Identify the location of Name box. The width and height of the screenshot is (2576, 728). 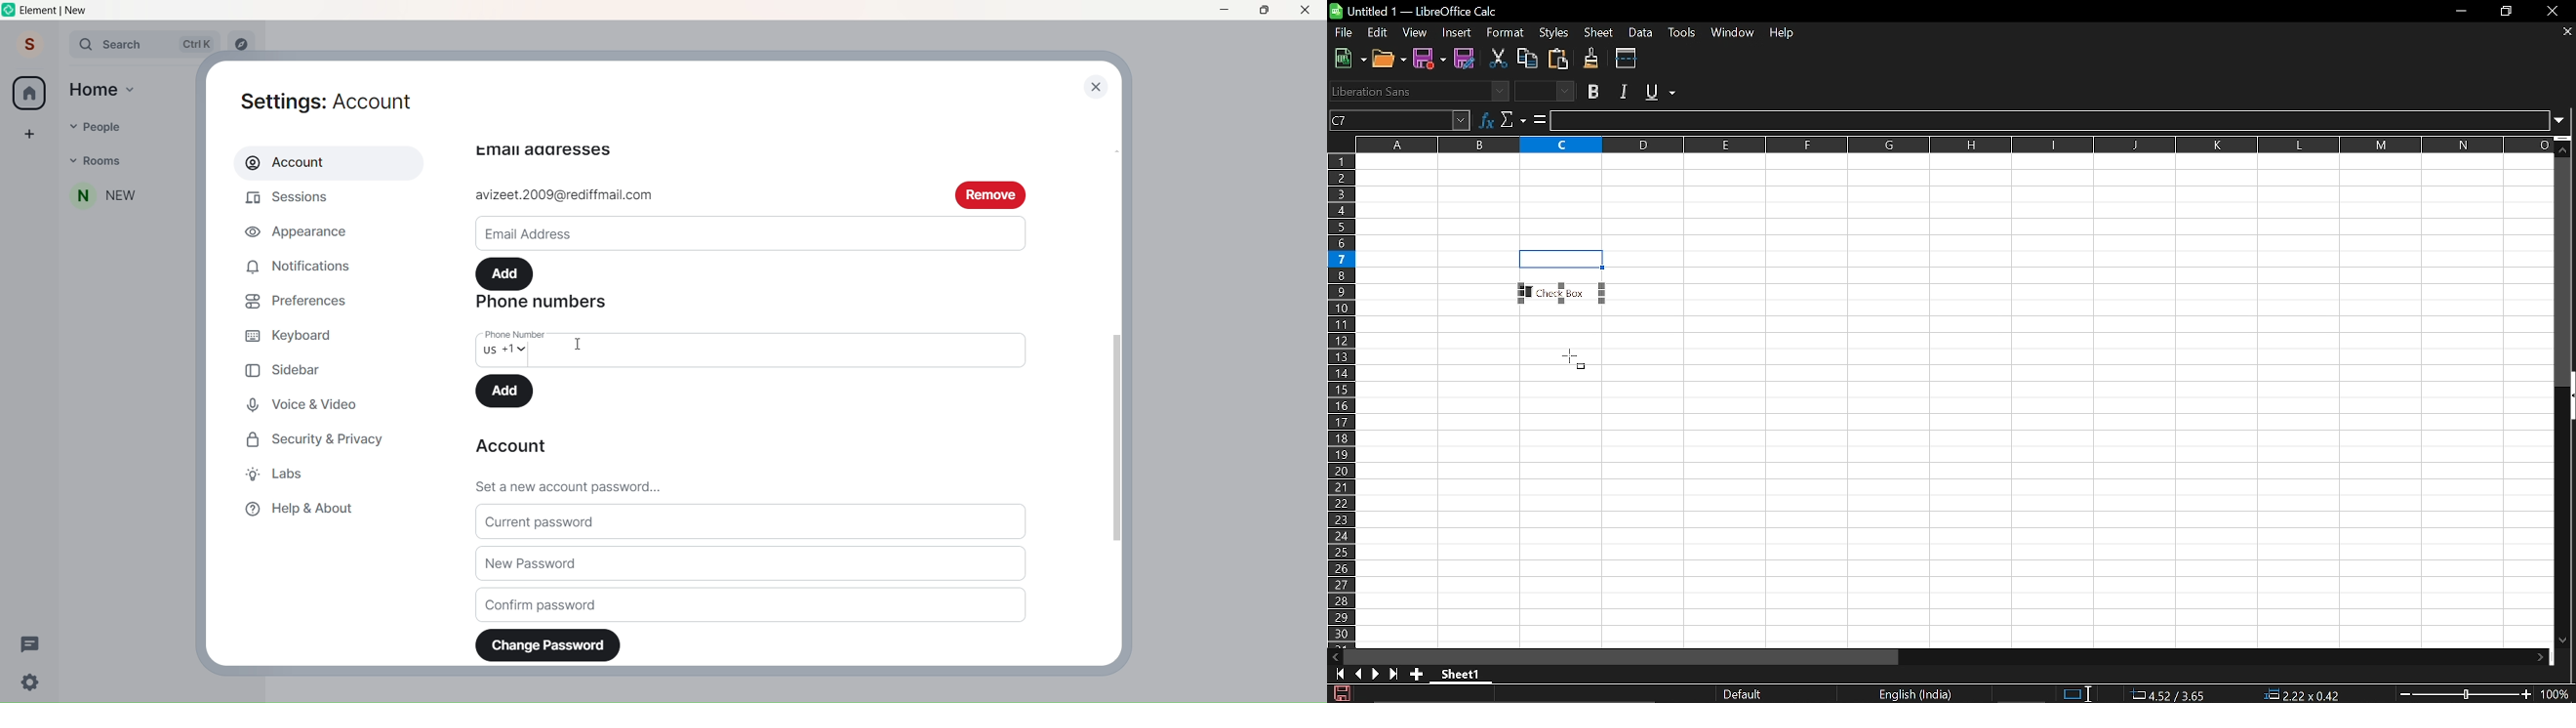
(1400, 119).